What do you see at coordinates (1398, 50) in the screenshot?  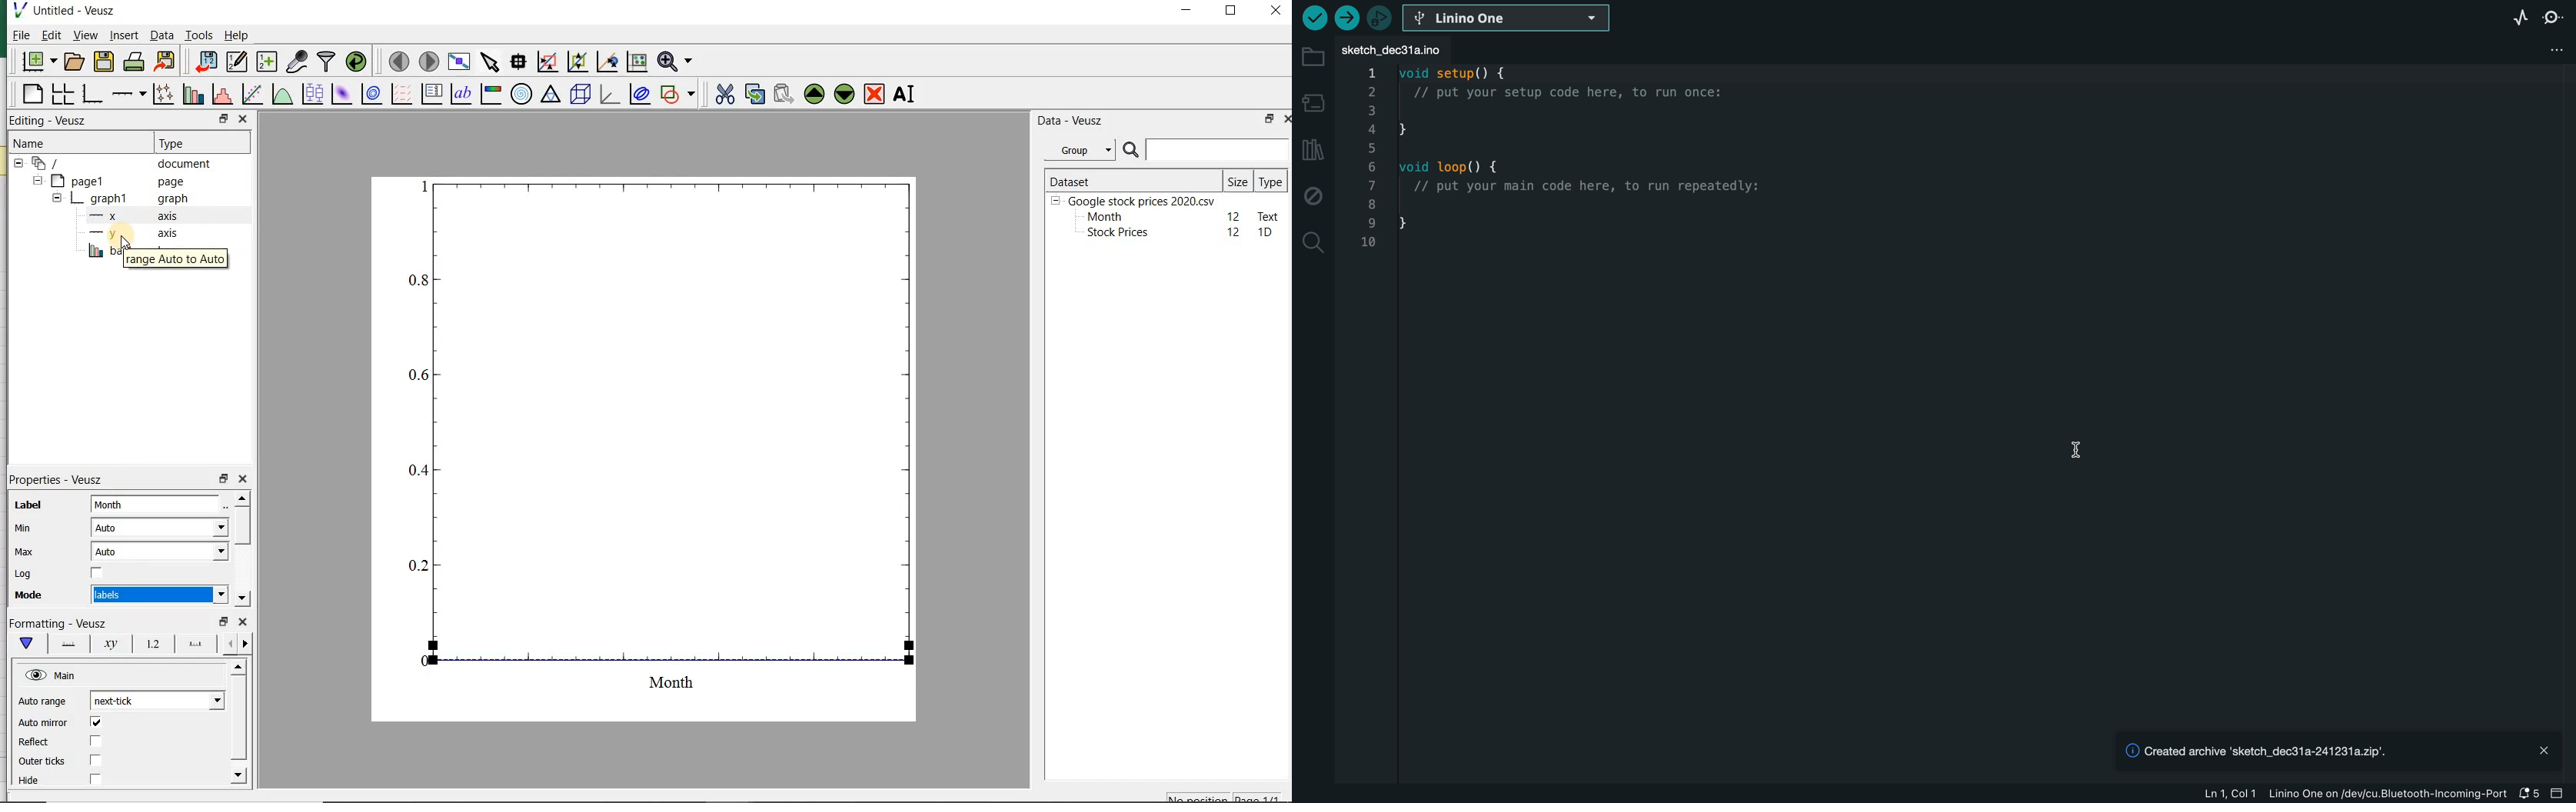 I see `file tab` at bounding box center [1398, 50].